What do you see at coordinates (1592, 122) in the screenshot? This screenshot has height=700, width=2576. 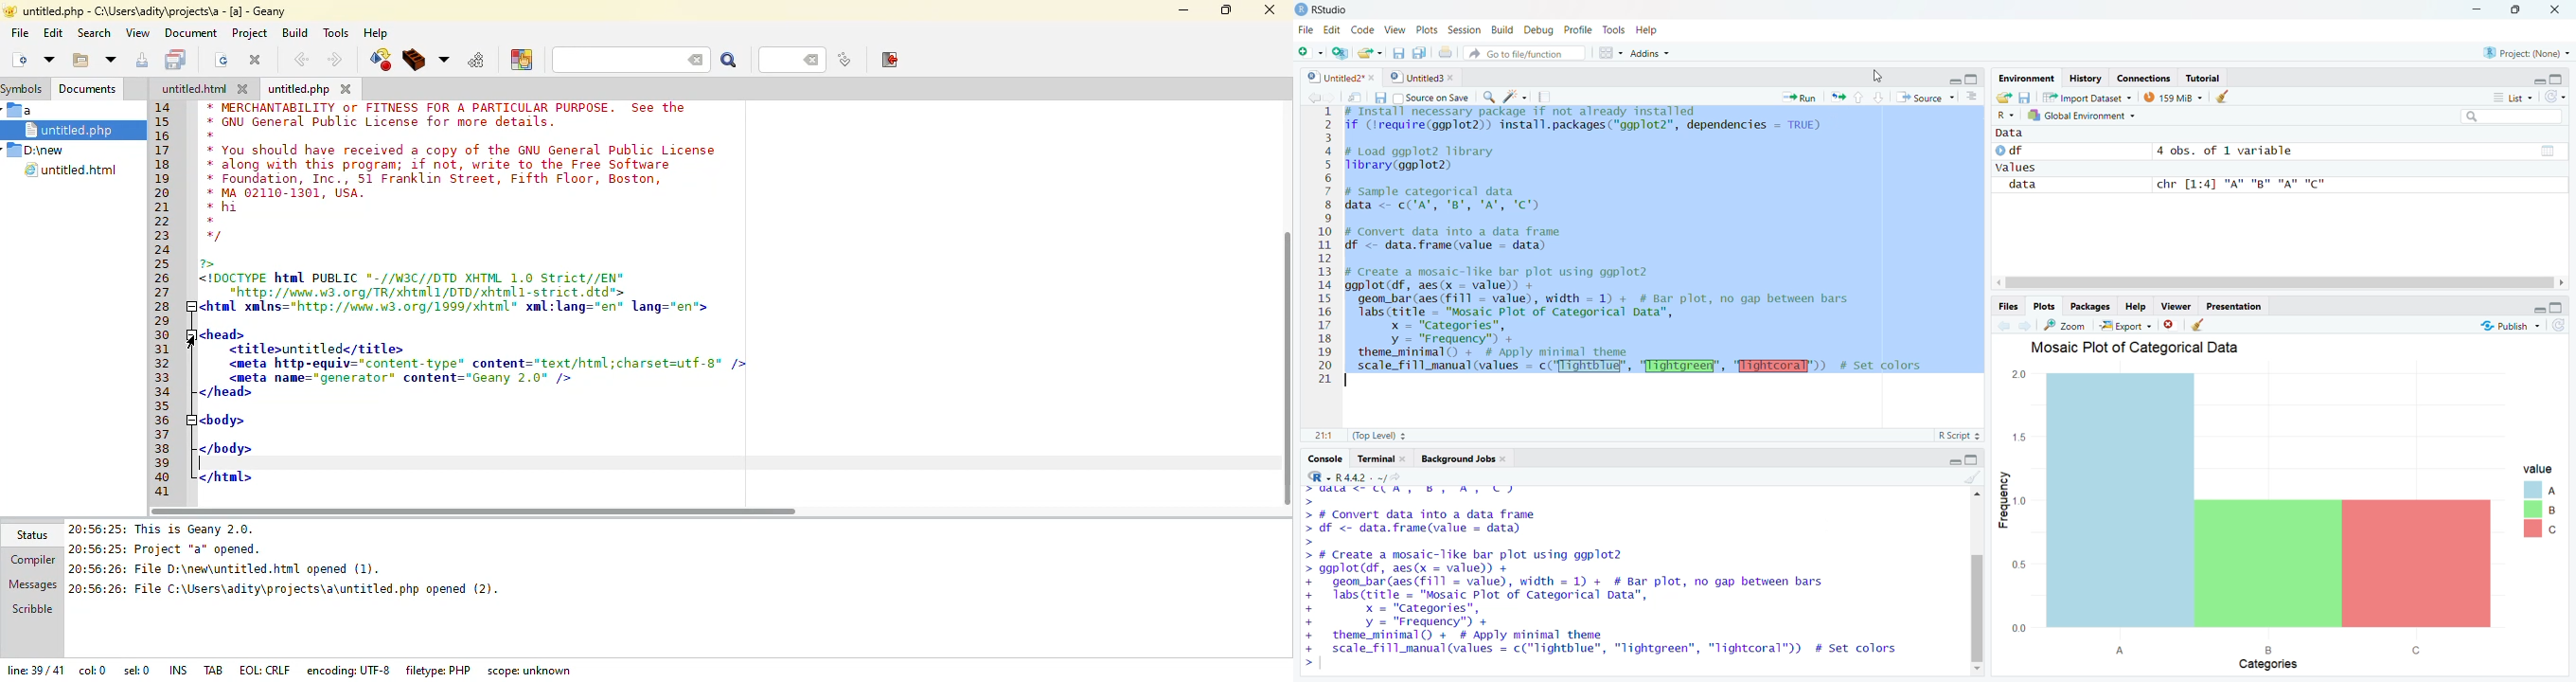 I see `# Install necessary package if not already installed
if (lrequire(ggplot2)) install.packages("ggplot2", dependencies — TRUE)` at bounding box center [1592, 122].